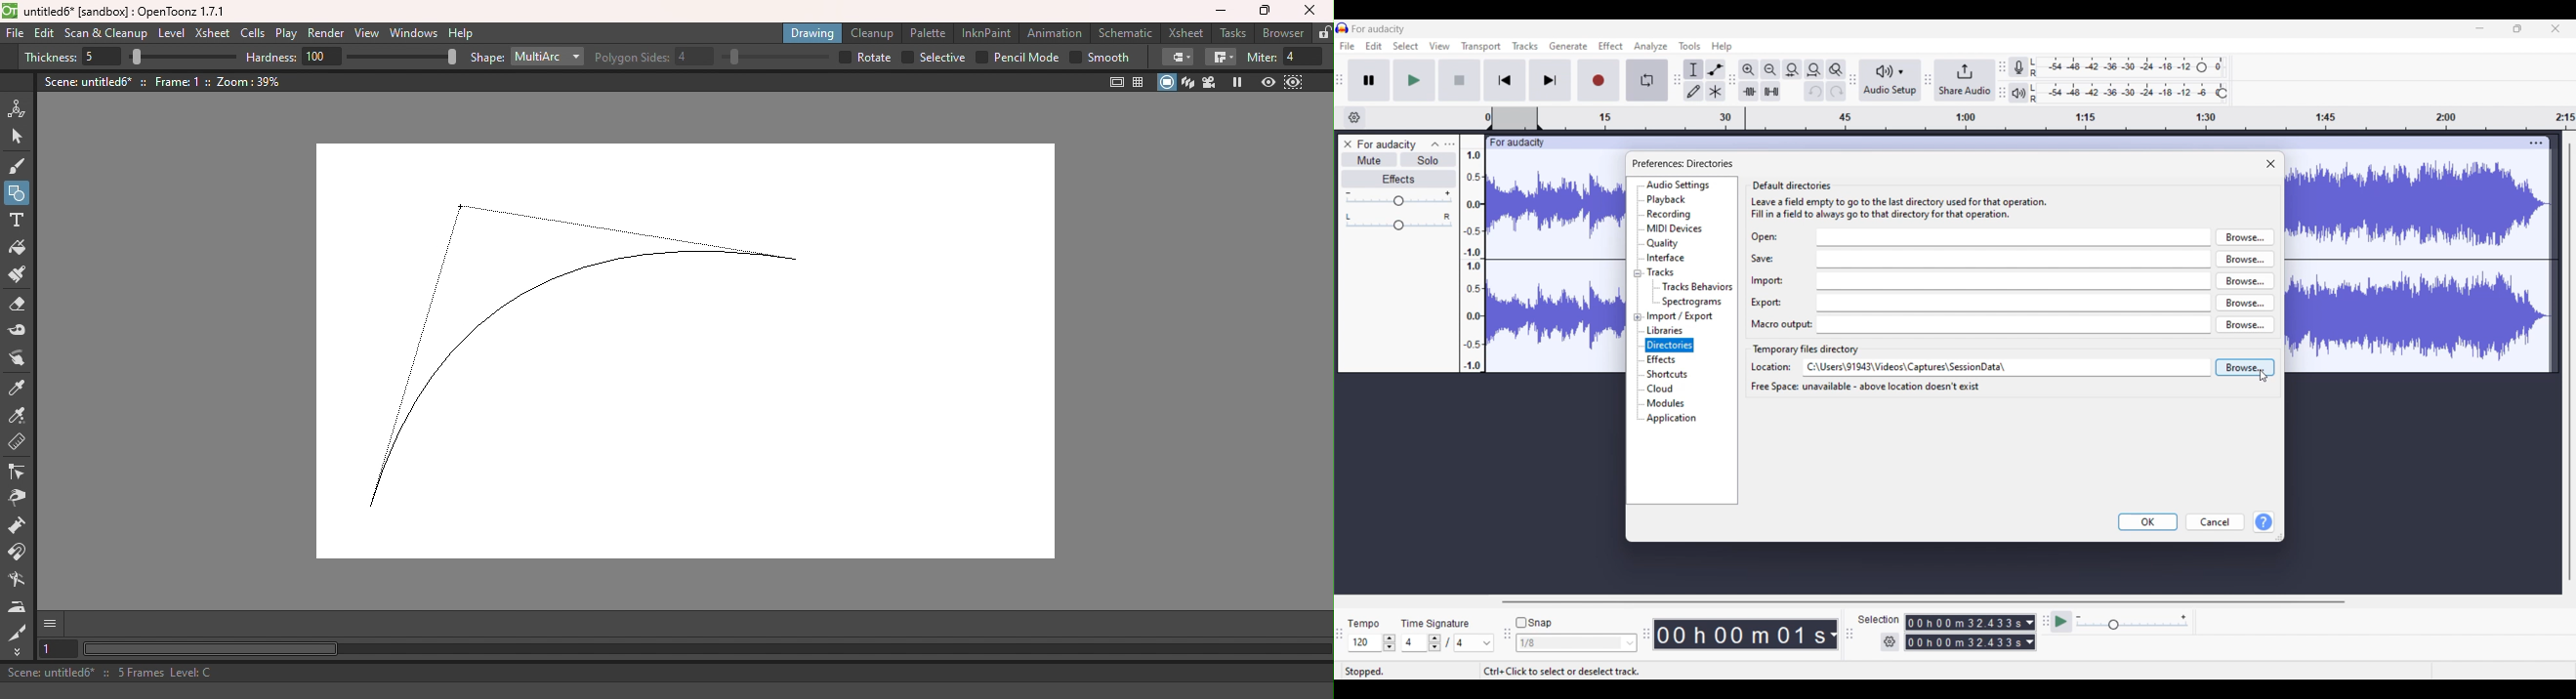 This screenshot has height=700, width=2576. What do you see at coordinates (116, 12) in the screenshot?
I see `untitled6* [sandbox] : OpenToonz 1.7.1` at bounding box center [116, 12].